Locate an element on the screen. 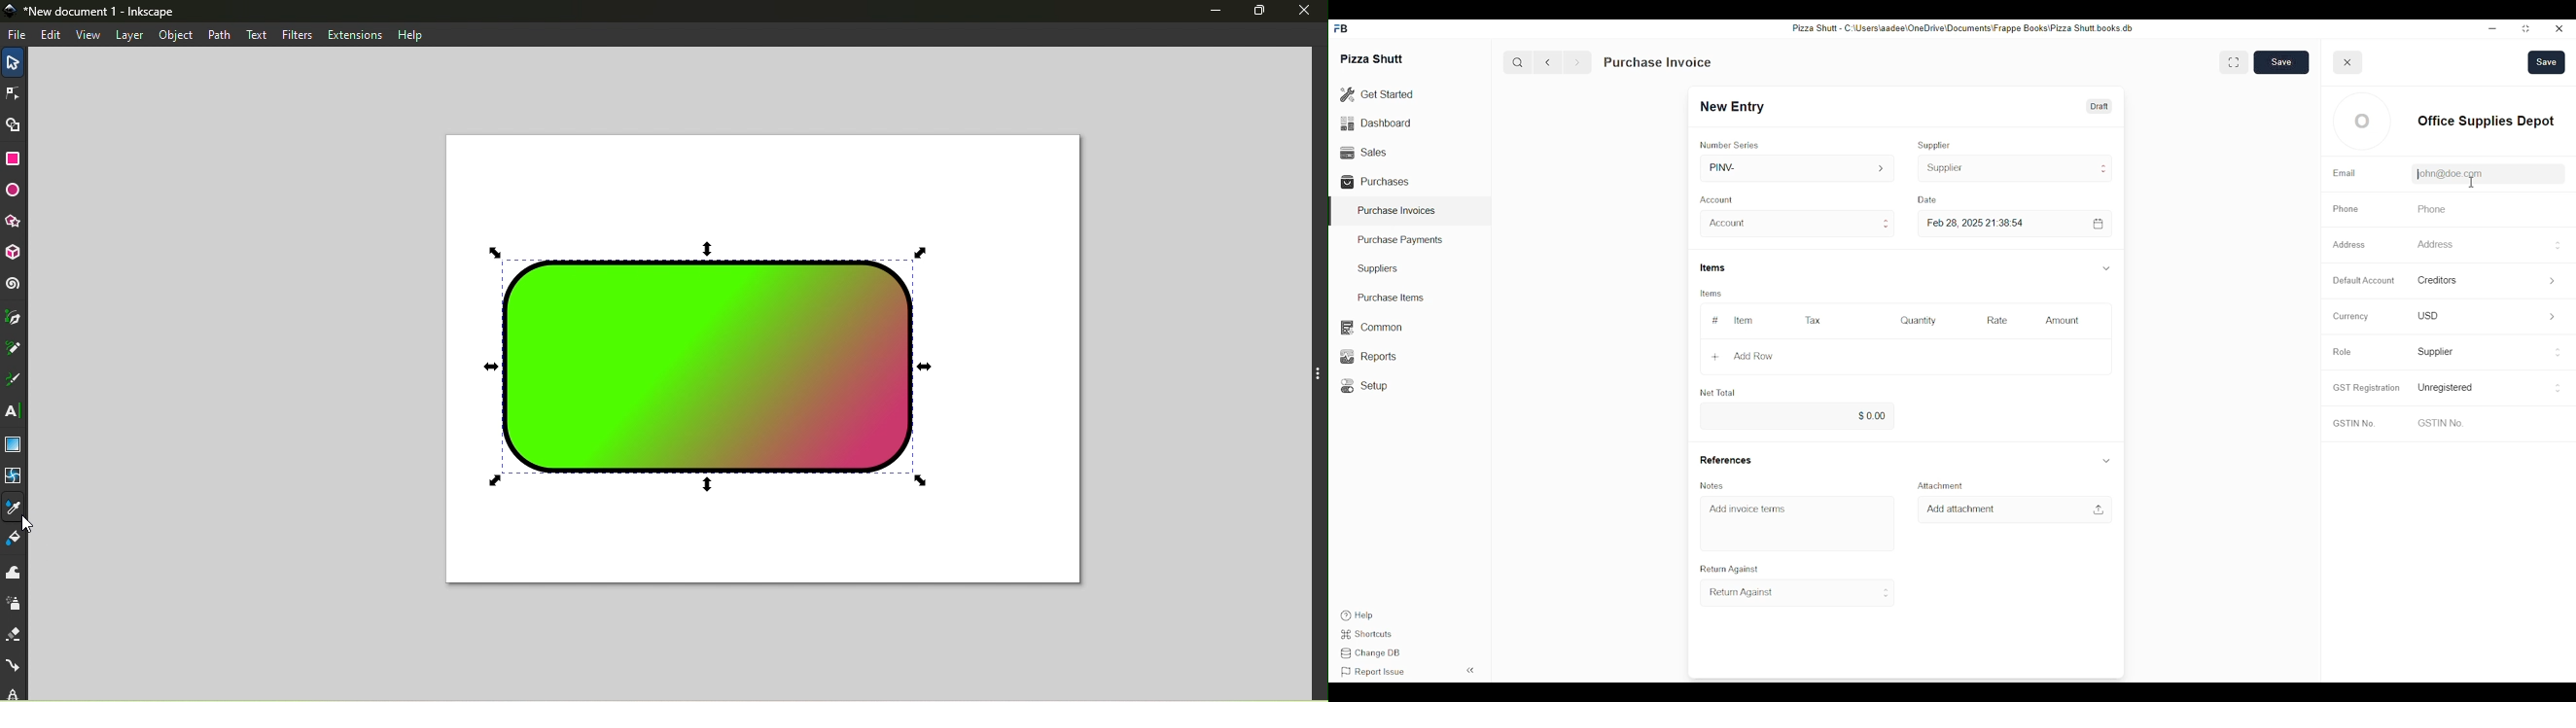  Spiral is located at coordinates (16, 285).